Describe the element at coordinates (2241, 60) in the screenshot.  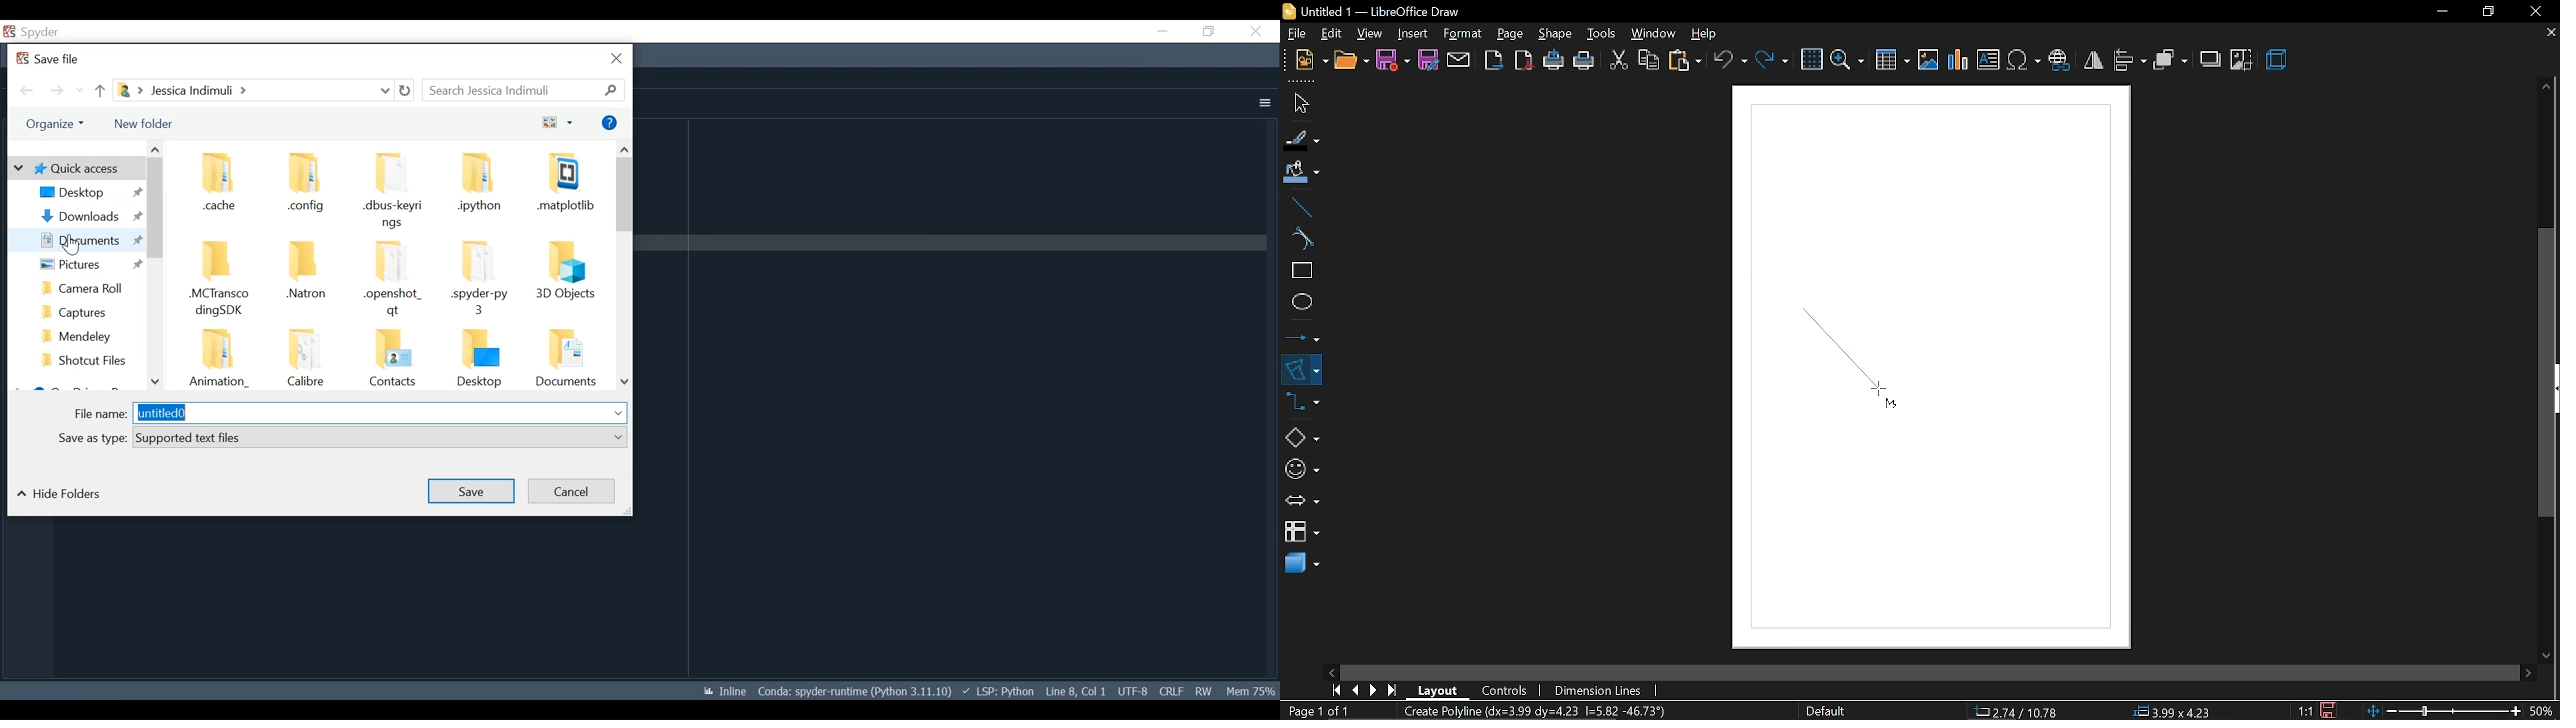
I see `crop` at that location.